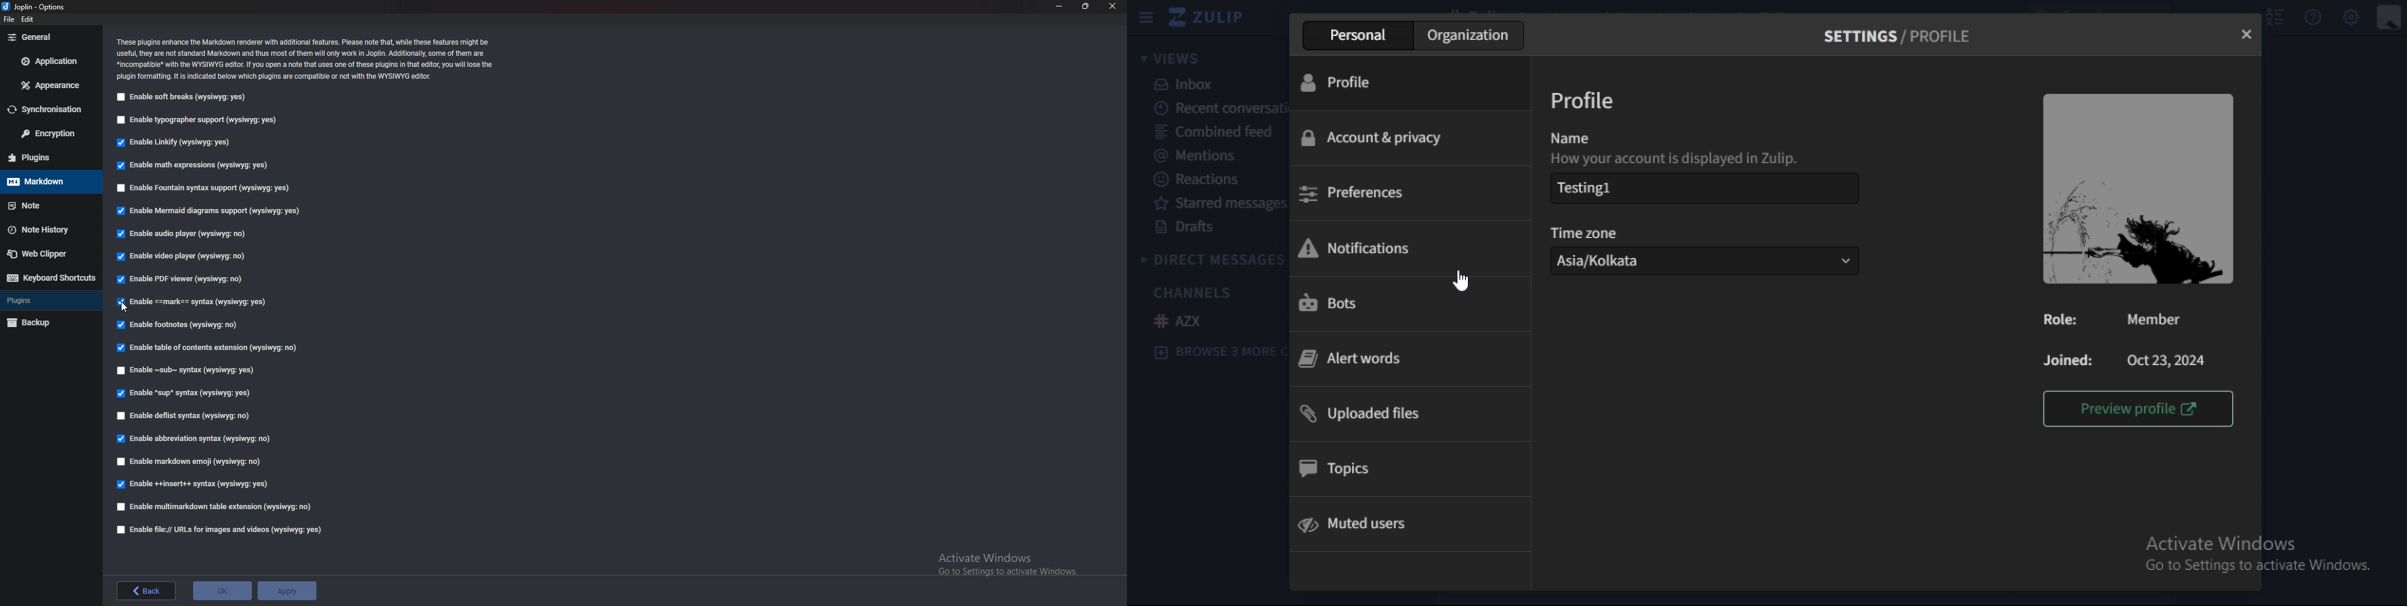 Image resolution: width=2408 pixels, height=616 pixels. Describe the element at coordinates (206, 188) in the screenshot. I see `Enable fountain syntax support` at that location.